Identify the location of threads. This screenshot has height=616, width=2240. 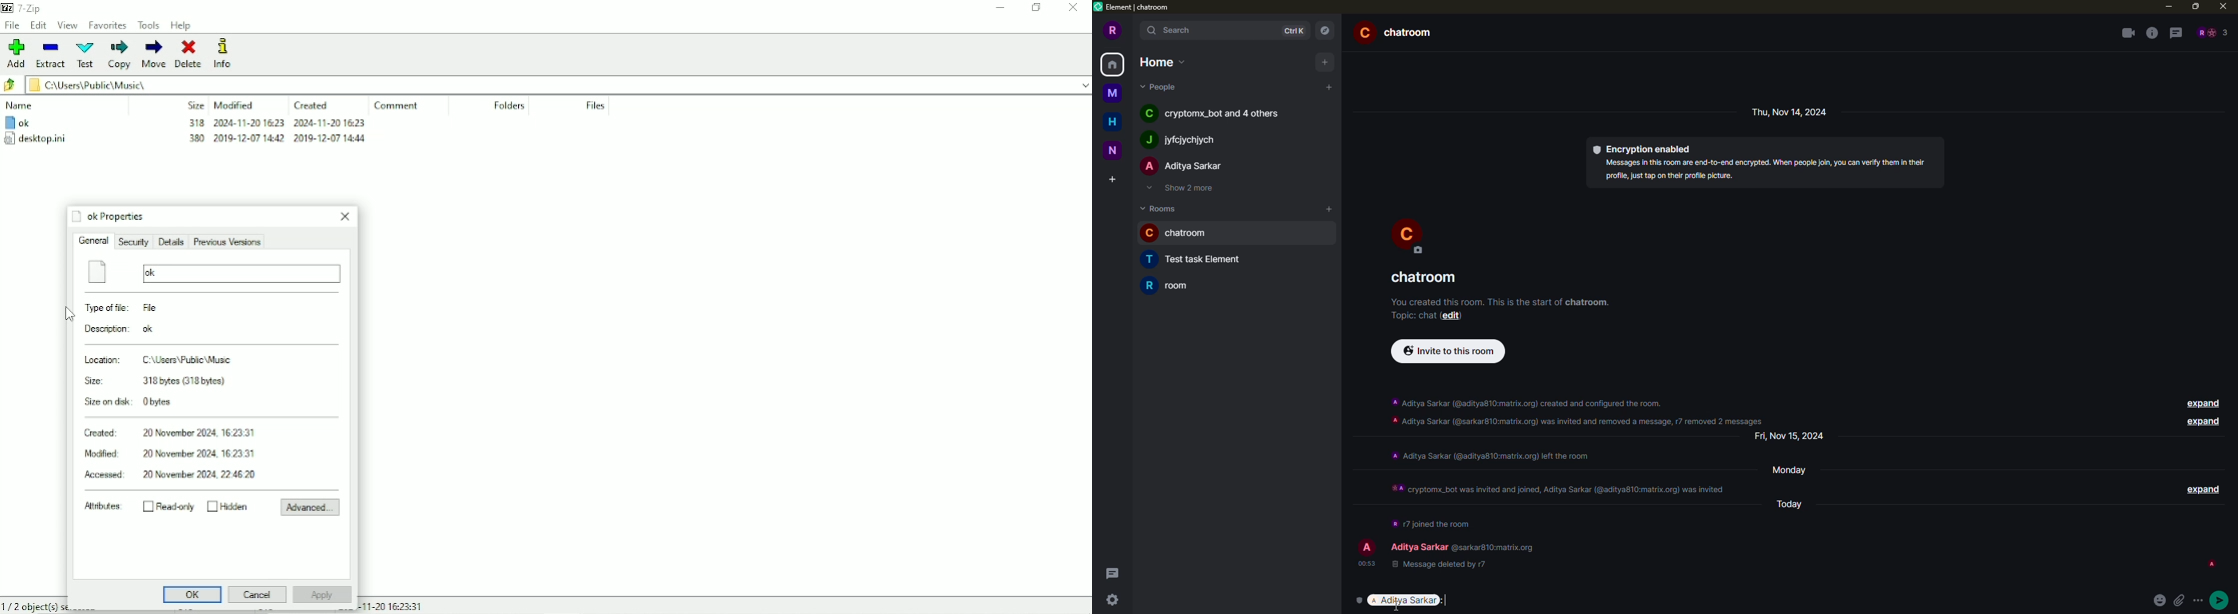
(2177, 33).